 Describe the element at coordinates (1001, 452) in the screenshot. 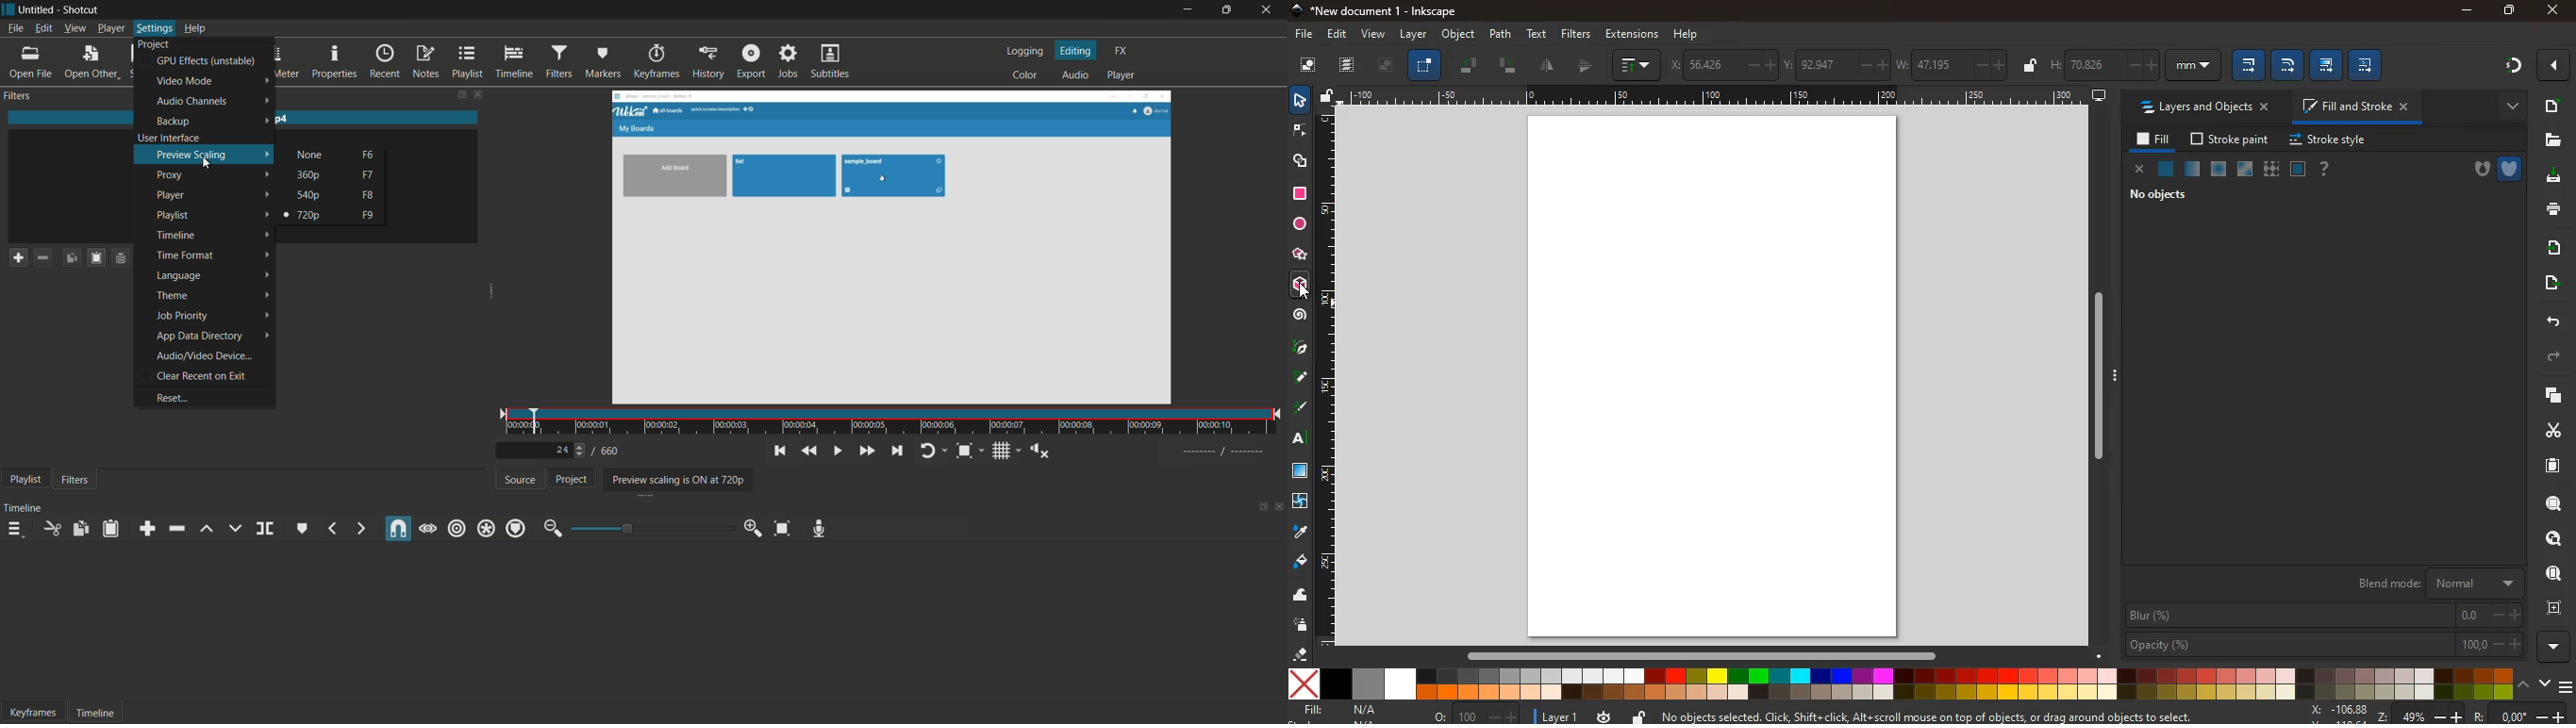

I see `toggle grid` at that location.